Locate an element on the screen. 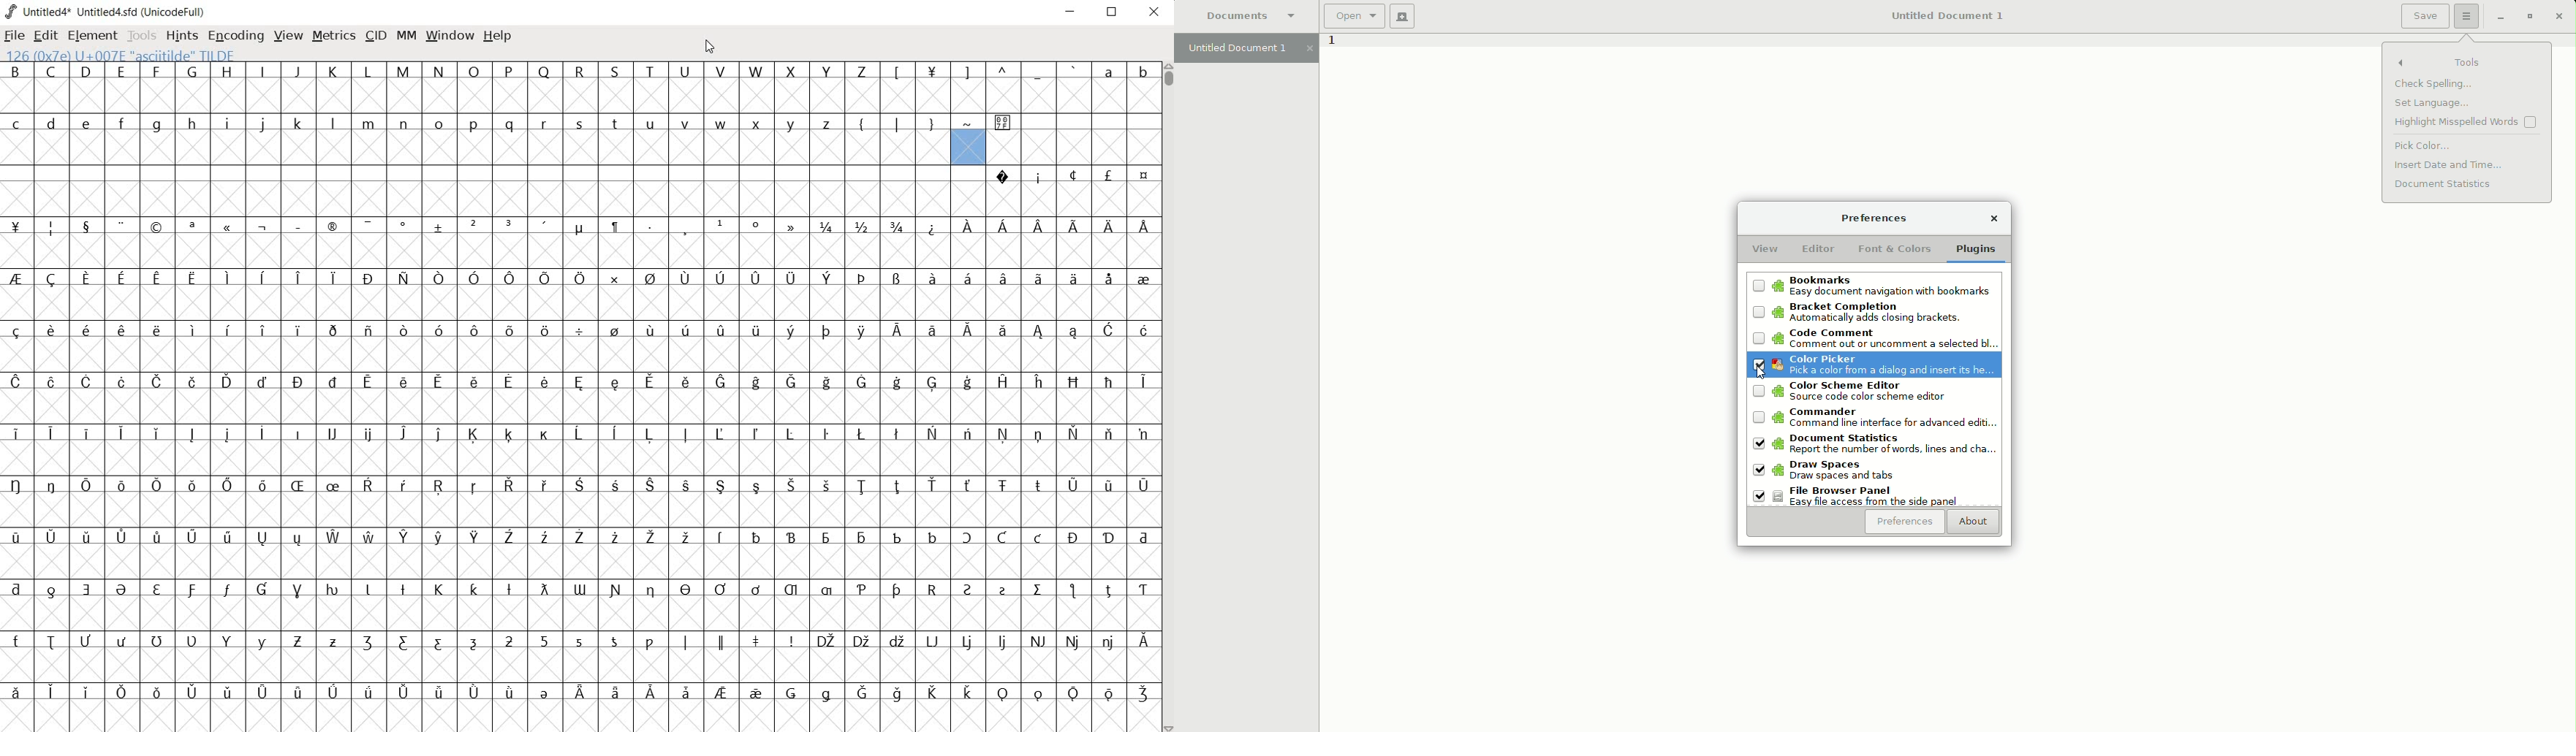 The height and width of the screenshot is (756, 2576). Code Picker: Pick a color from a dialog and insert its he.. is located at coordinates (1876, 367).